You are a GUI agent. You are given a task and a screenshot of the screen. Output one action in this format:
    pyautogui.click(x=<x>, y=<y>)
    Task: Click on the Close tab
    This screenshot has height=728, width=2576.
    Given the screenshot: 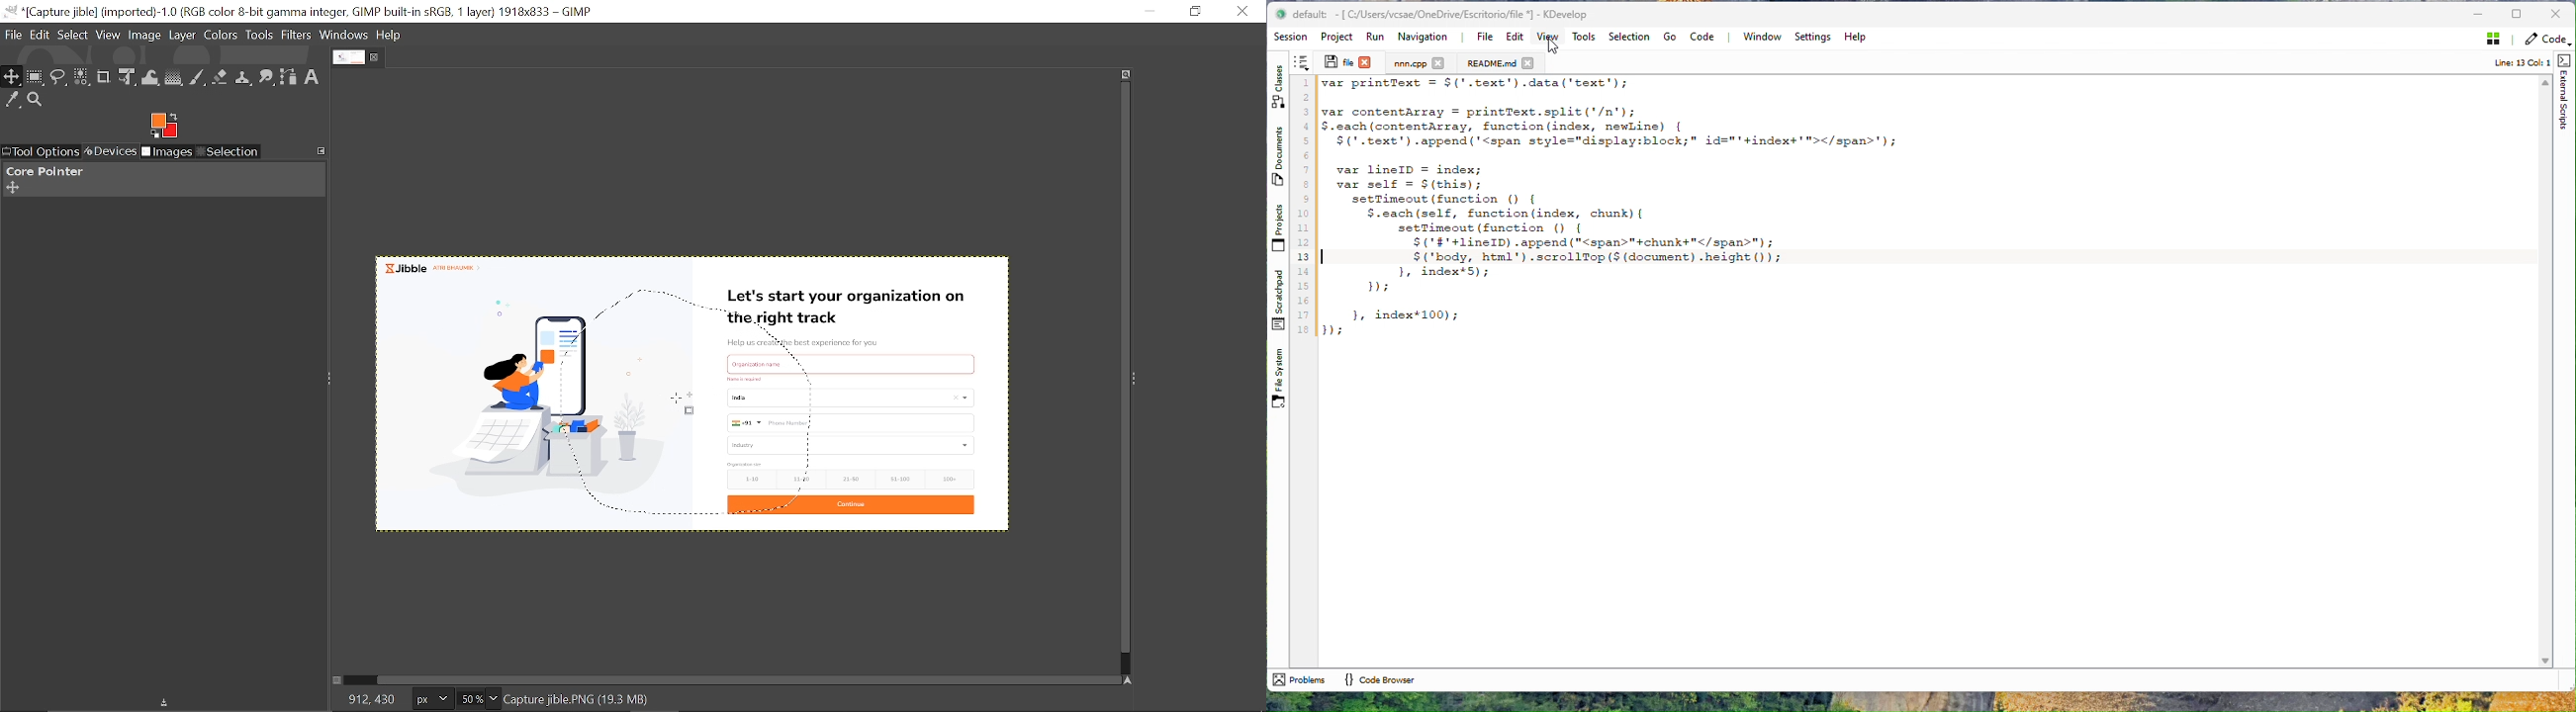 What is the action you would take?
    pyautogui.click(x=376, y=57)
    